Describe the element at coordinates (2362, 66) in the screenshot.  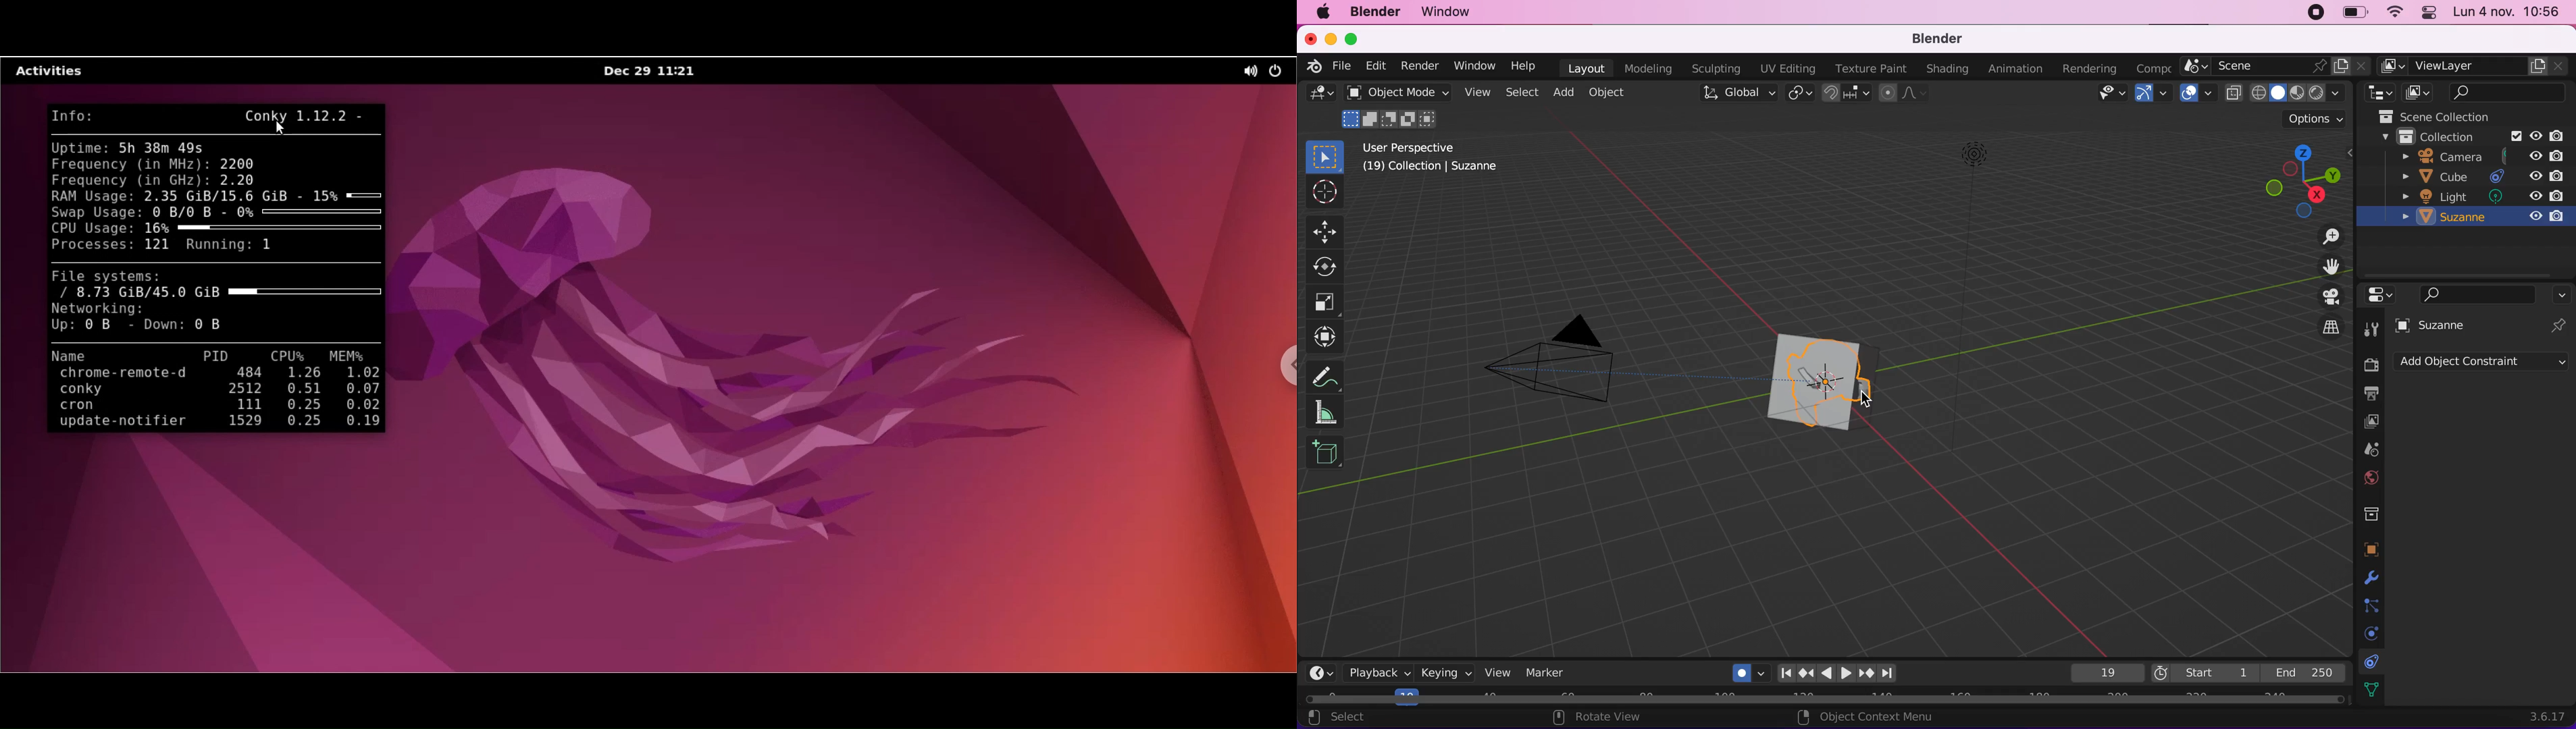
I see `close` at that location.